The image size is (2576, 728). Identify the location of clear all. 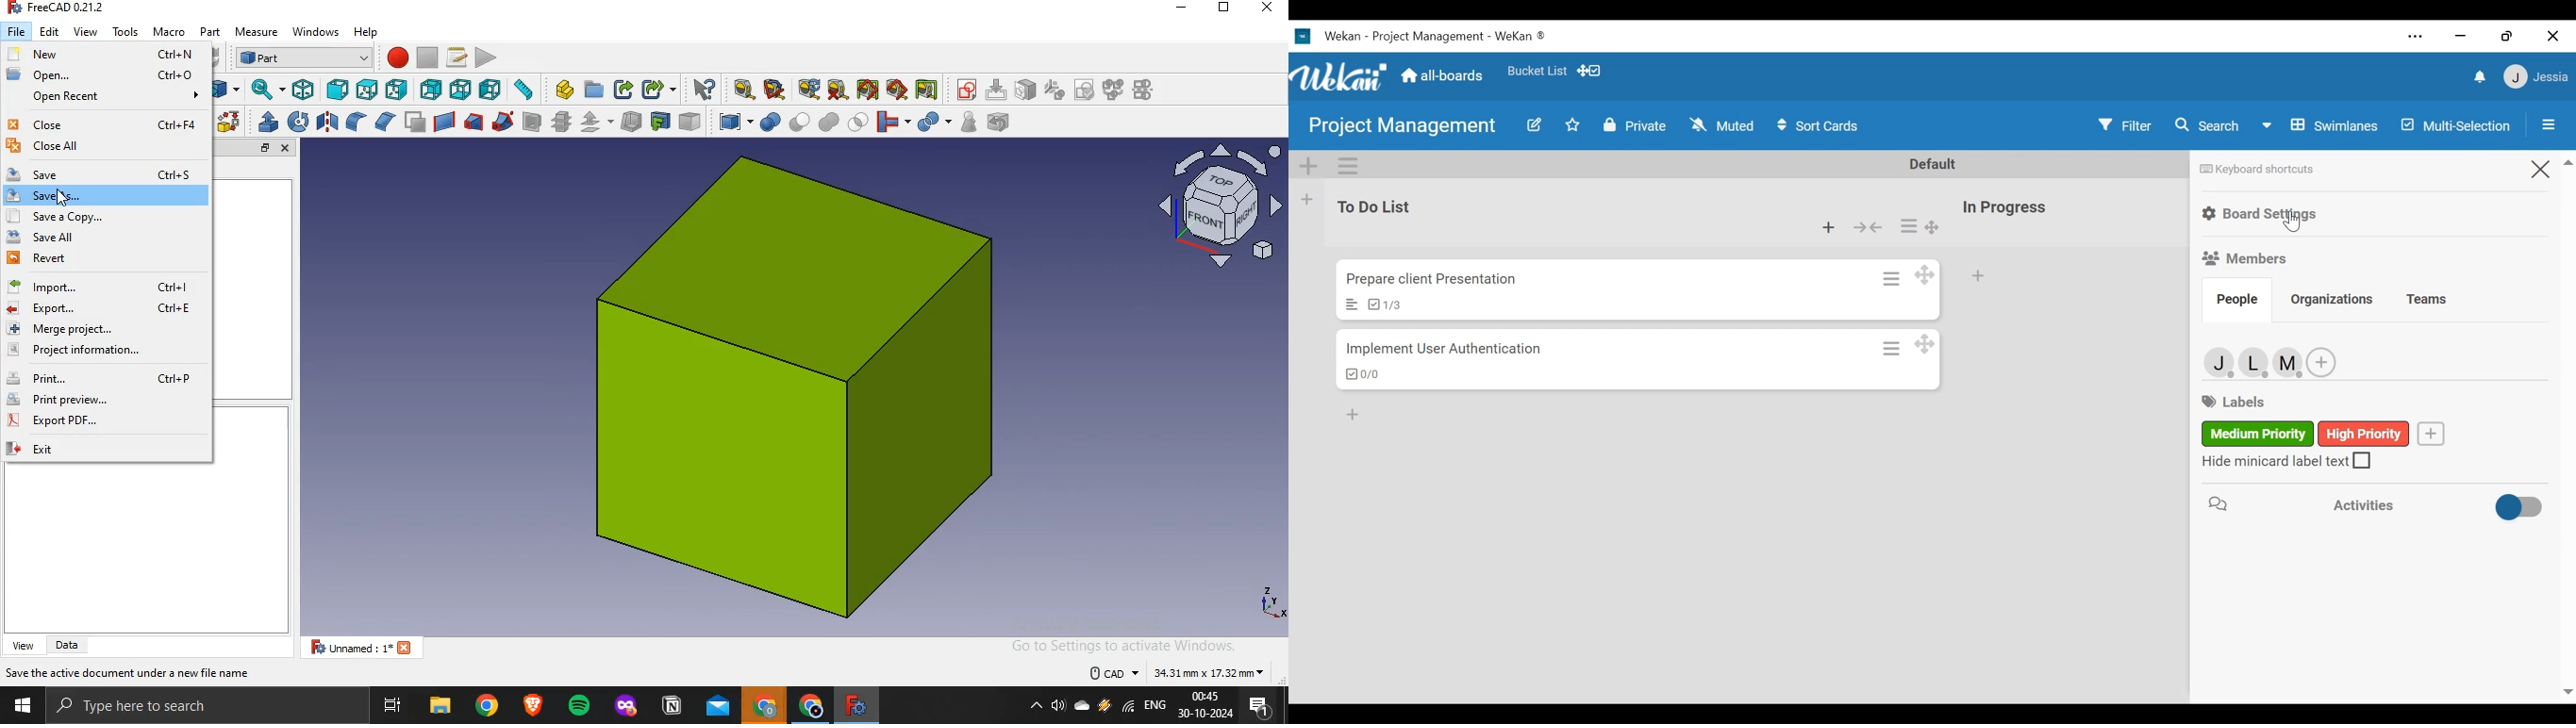
(839, 90).